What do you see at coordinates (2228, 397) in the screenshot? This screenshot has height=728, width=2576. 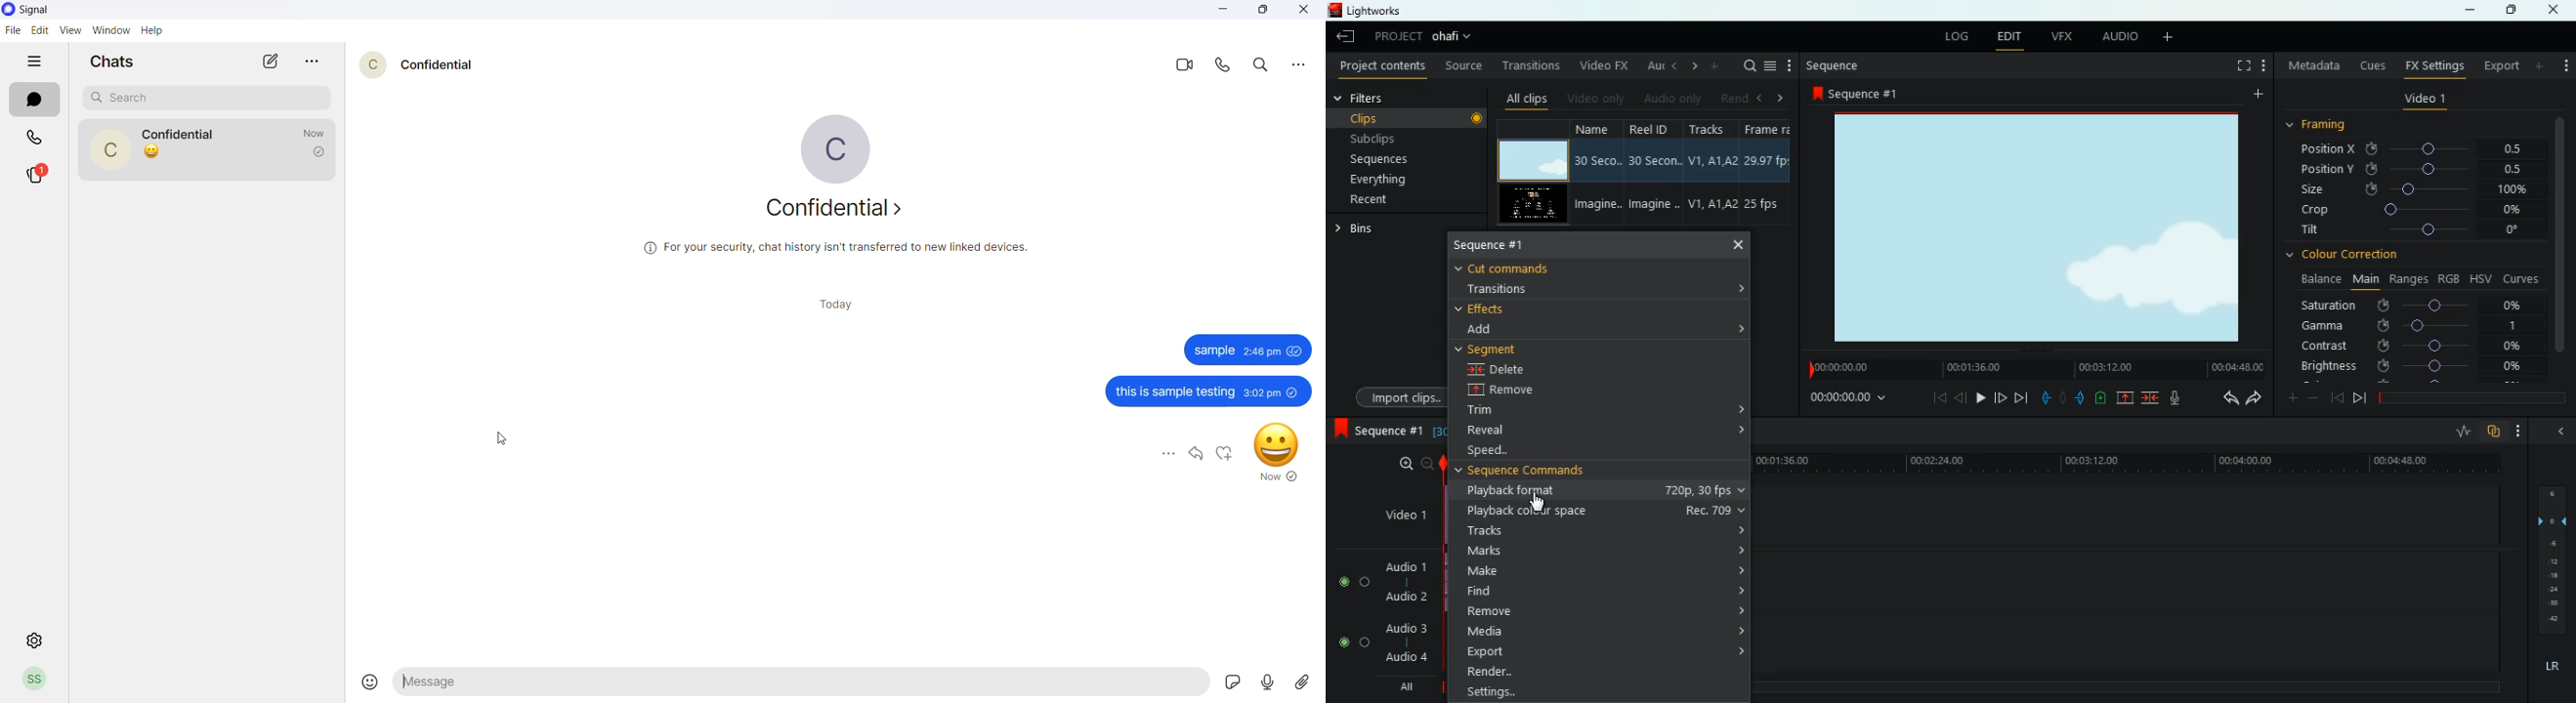 I see `back` at bounding box center [2228, 397].